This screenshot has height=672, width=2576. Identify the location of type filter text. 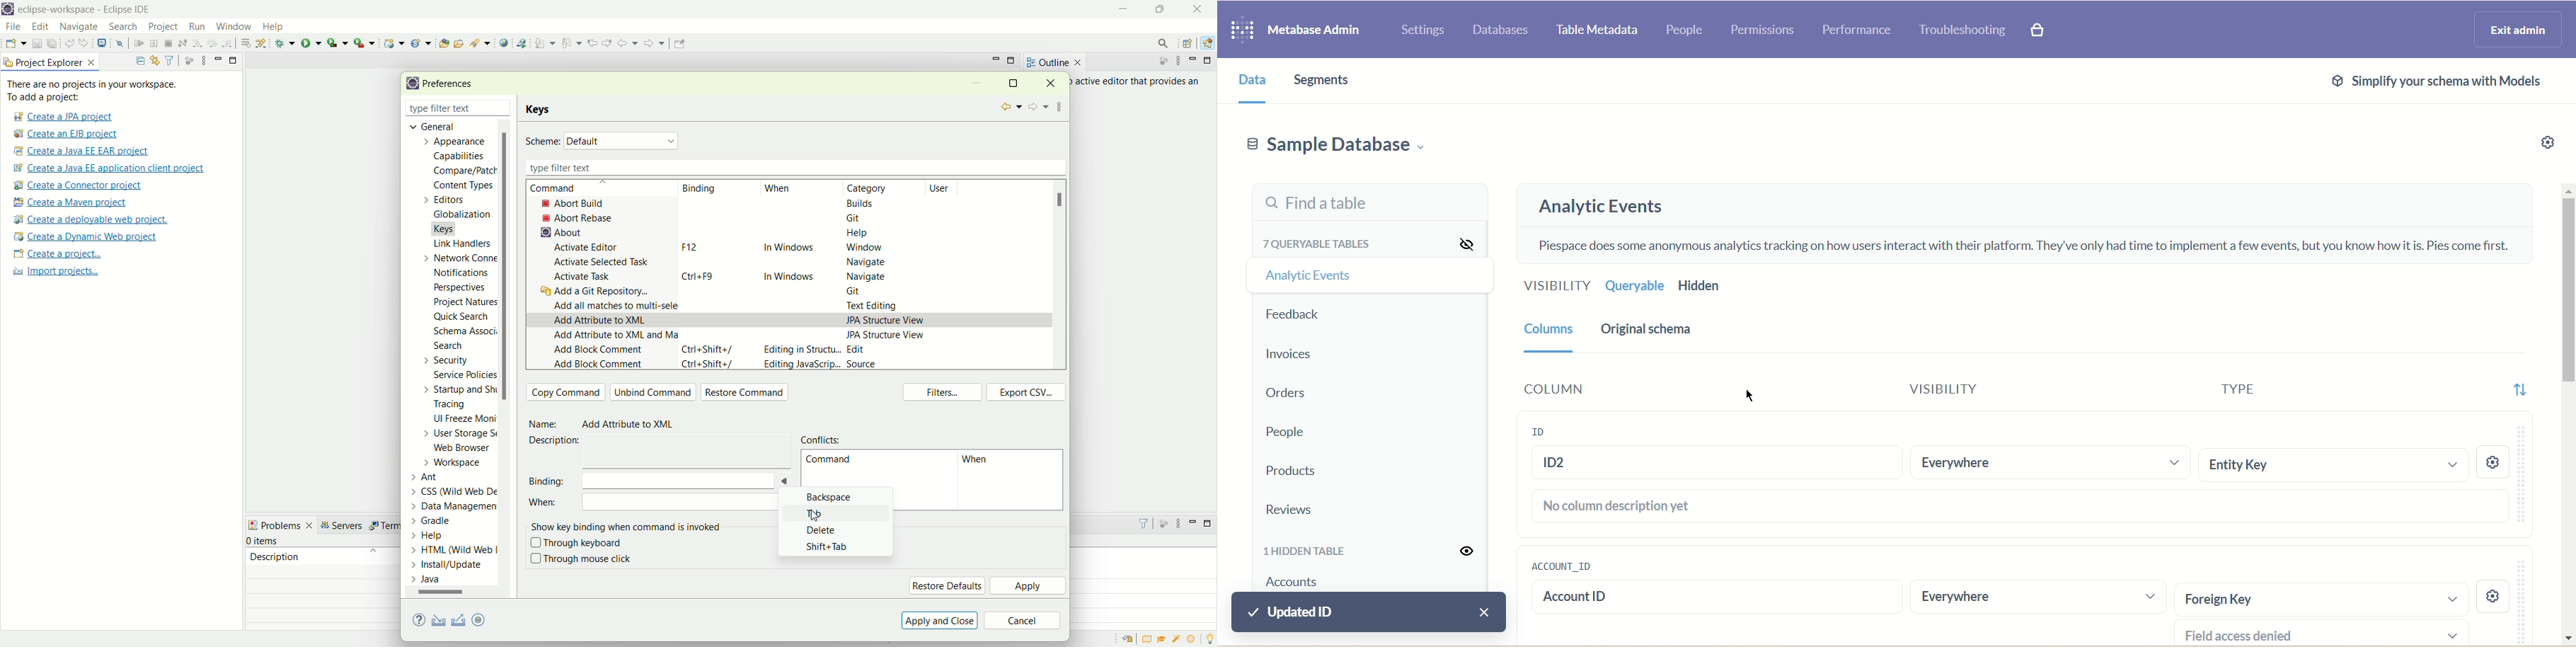
(792, 167).